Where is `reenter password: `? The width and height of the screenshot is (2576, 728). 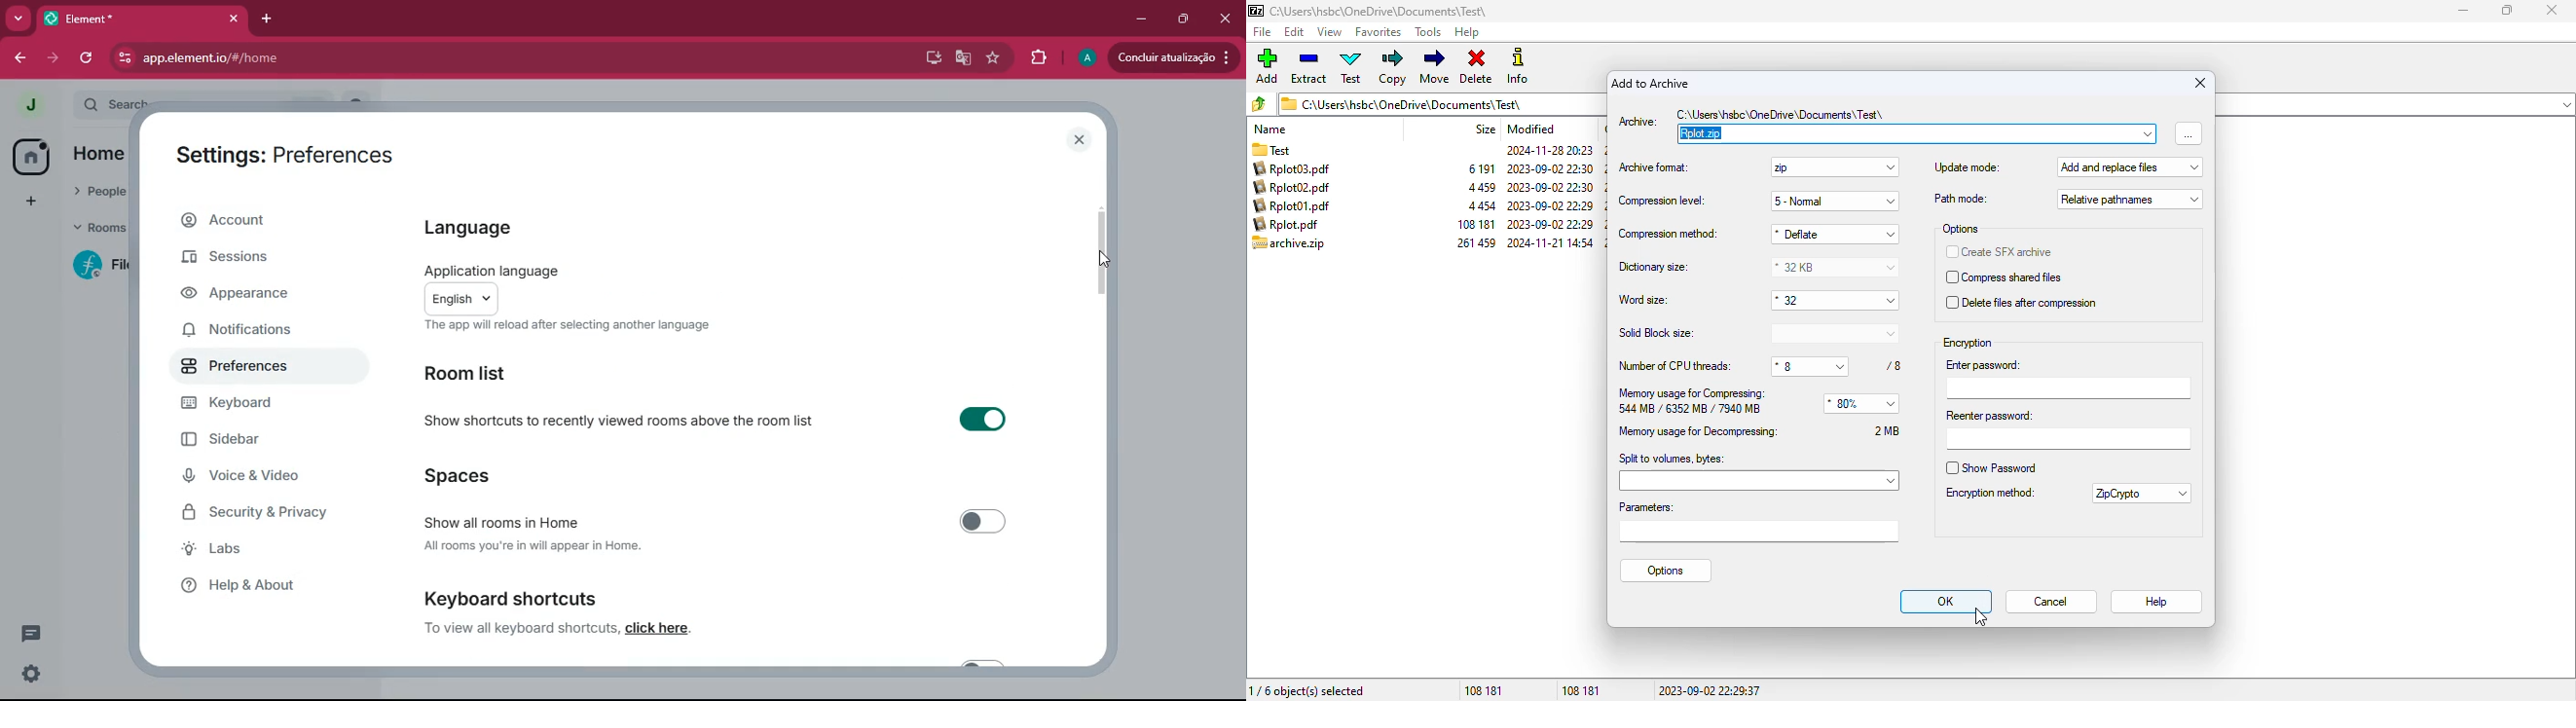 reenter password:  is located at coordinates (2068, 428).